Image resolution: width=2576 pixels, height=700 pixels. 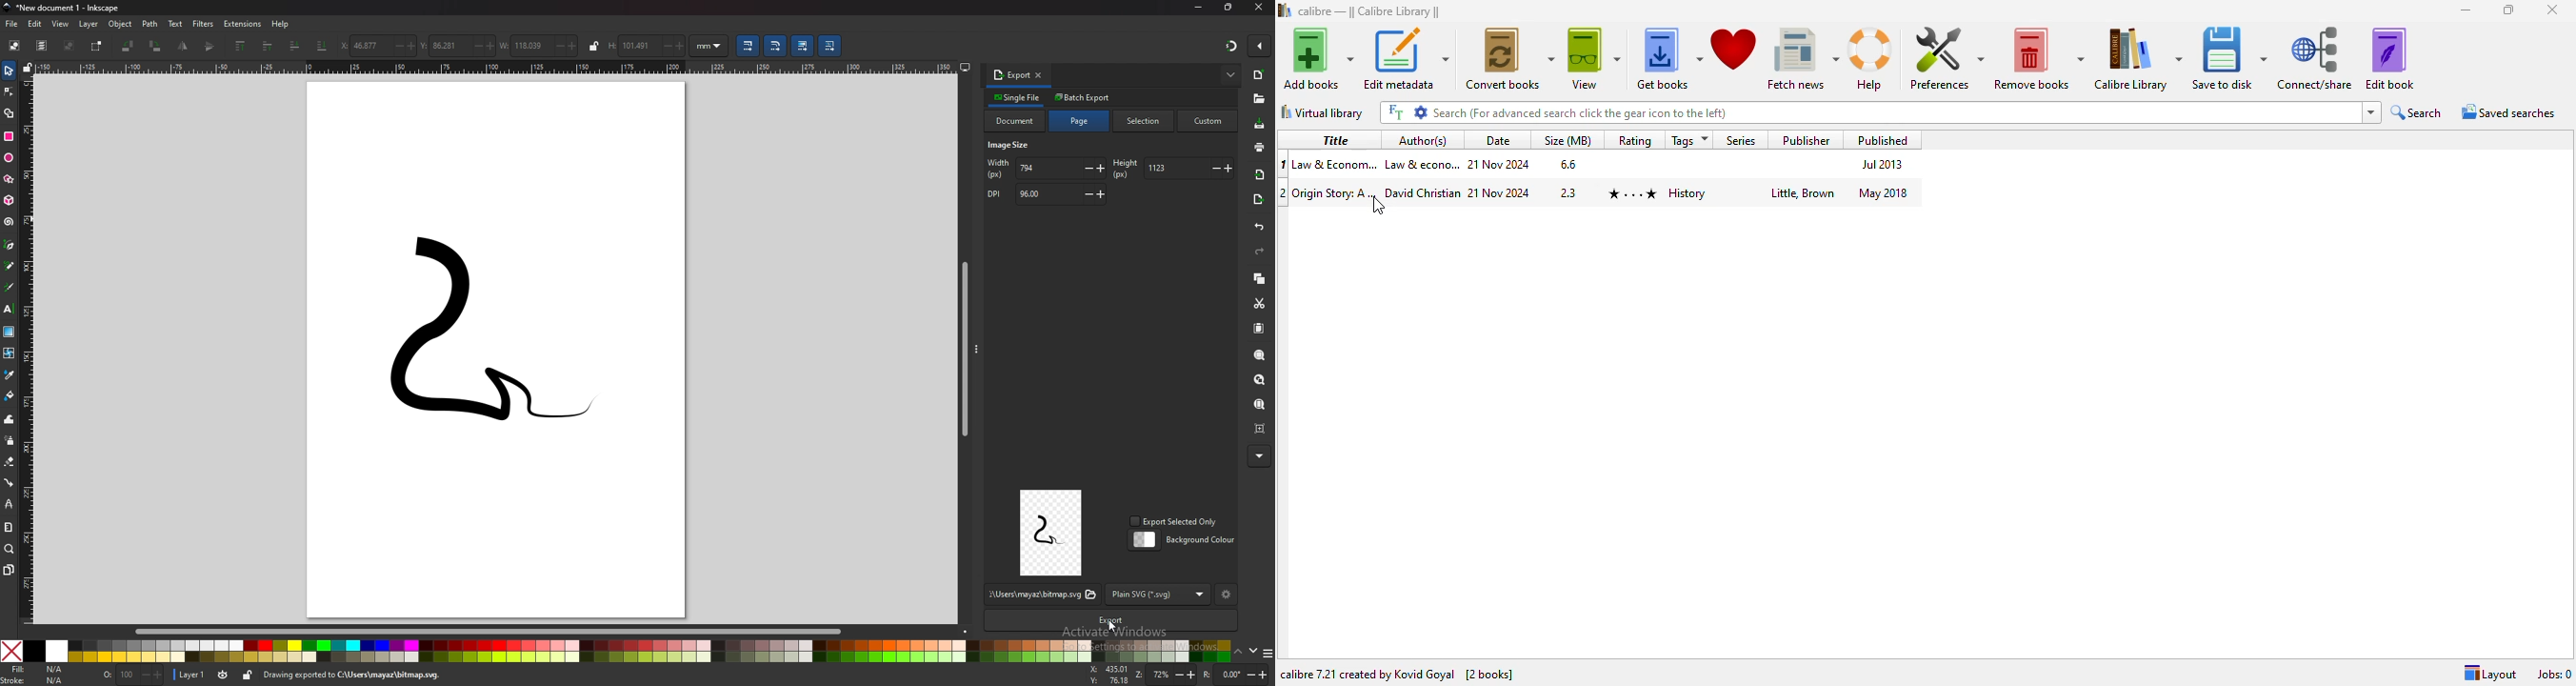 I want to click on filters, so click(x=204, y=24).